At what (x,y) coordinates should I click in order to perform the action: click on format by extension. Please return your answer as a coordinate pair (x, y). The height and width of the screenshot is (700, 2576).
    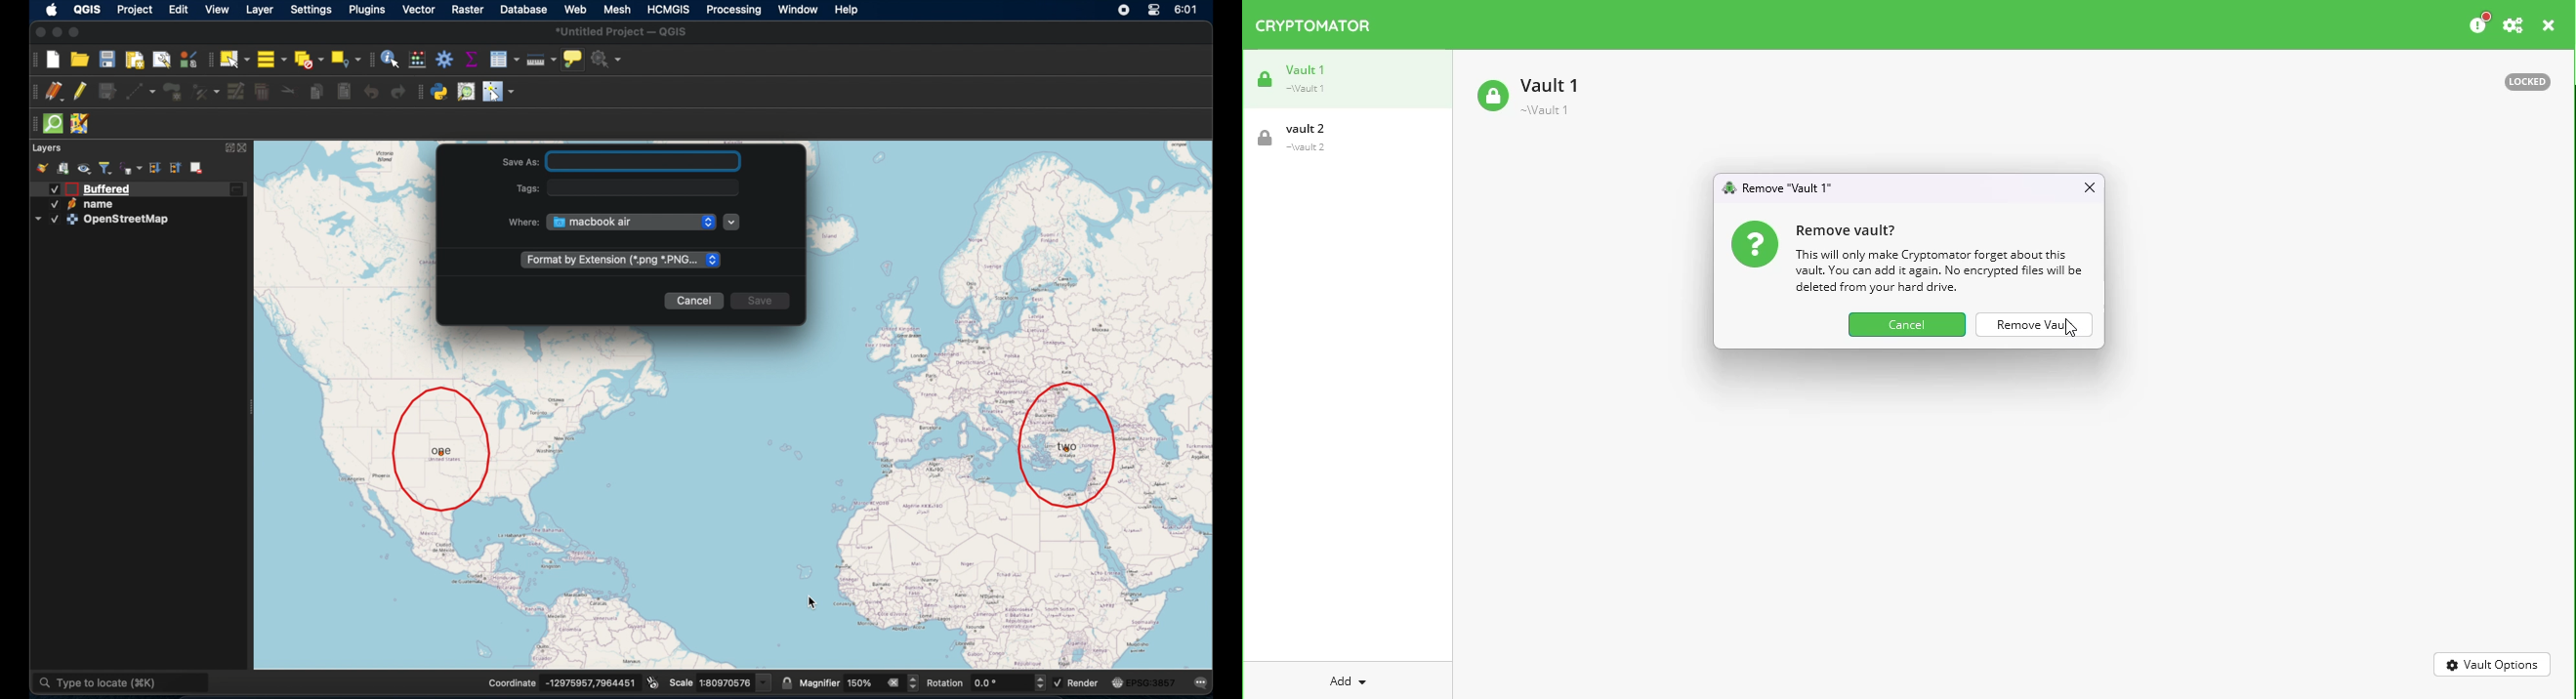
    Looking at the image, I should click on (620, 260).